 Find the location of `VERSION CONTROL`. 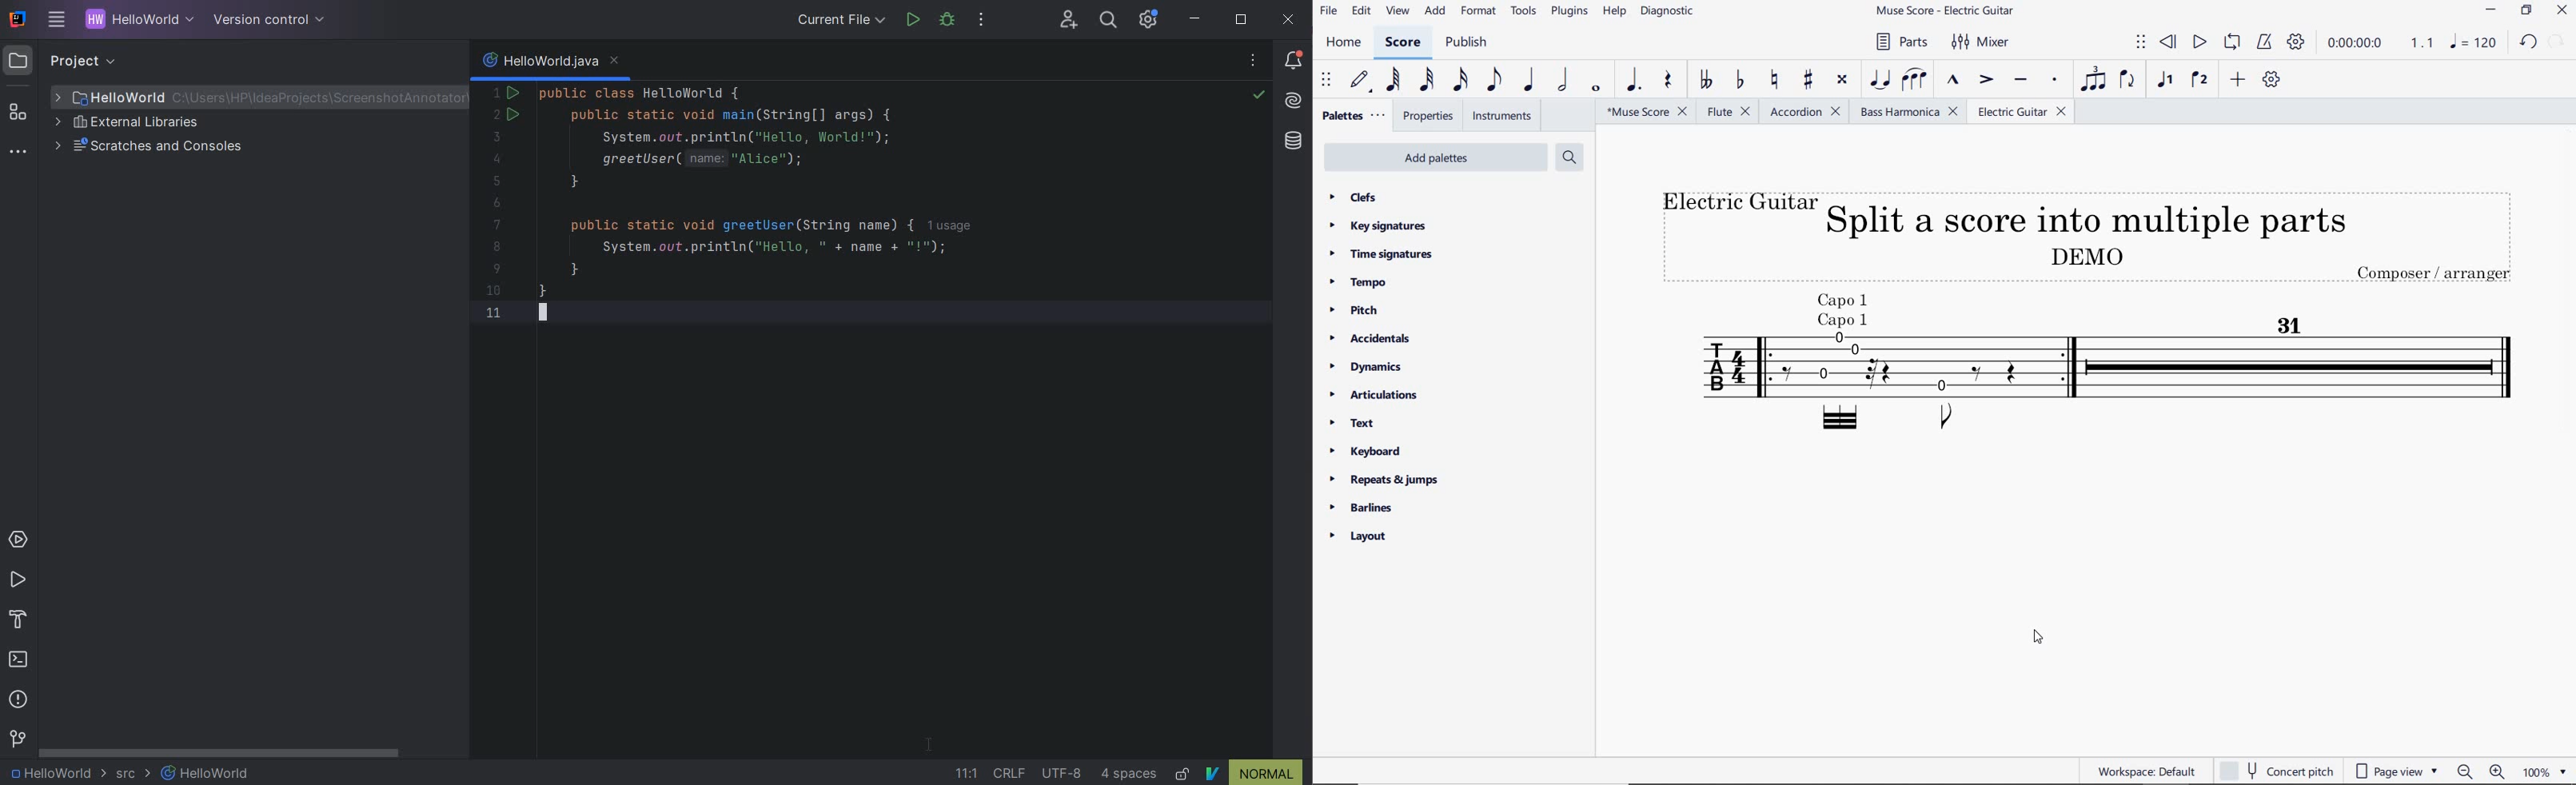

VERSION CONTROL is located at coordinates (17, 739).